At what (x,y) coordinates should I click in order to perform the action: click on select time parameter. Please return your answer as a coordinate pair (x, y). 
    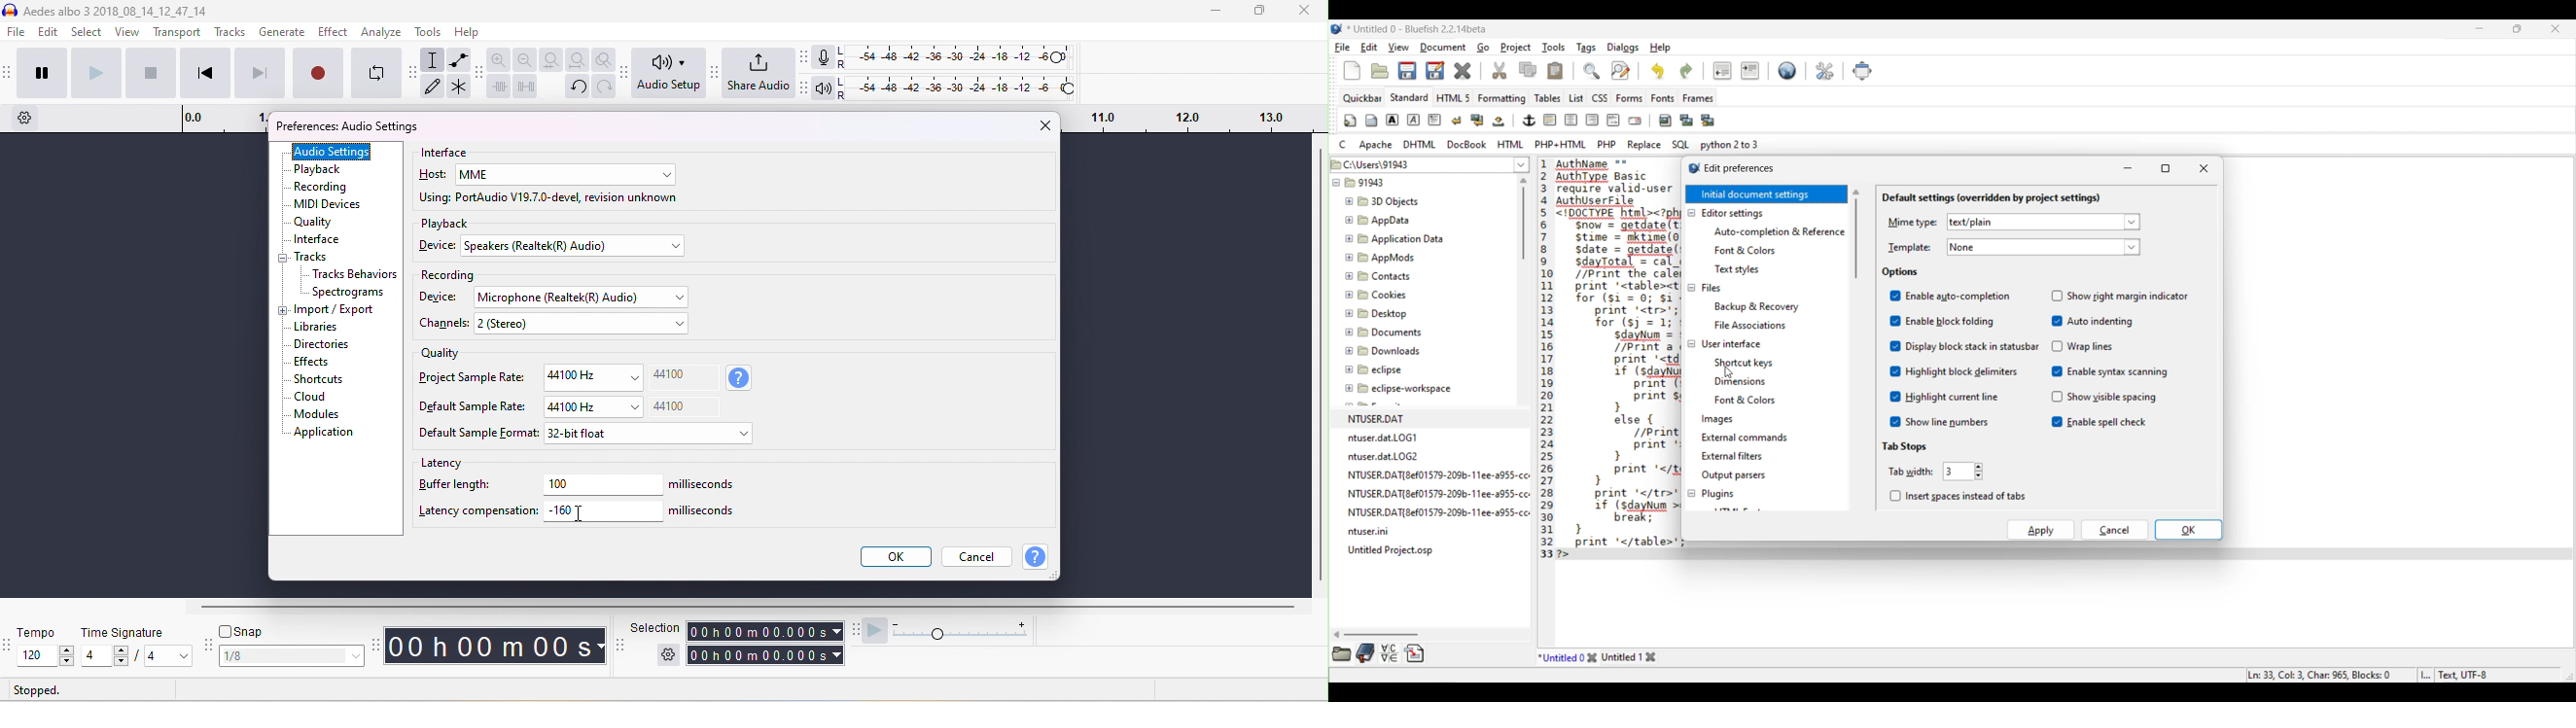
    Looking at the image, I should click on (837, 655).